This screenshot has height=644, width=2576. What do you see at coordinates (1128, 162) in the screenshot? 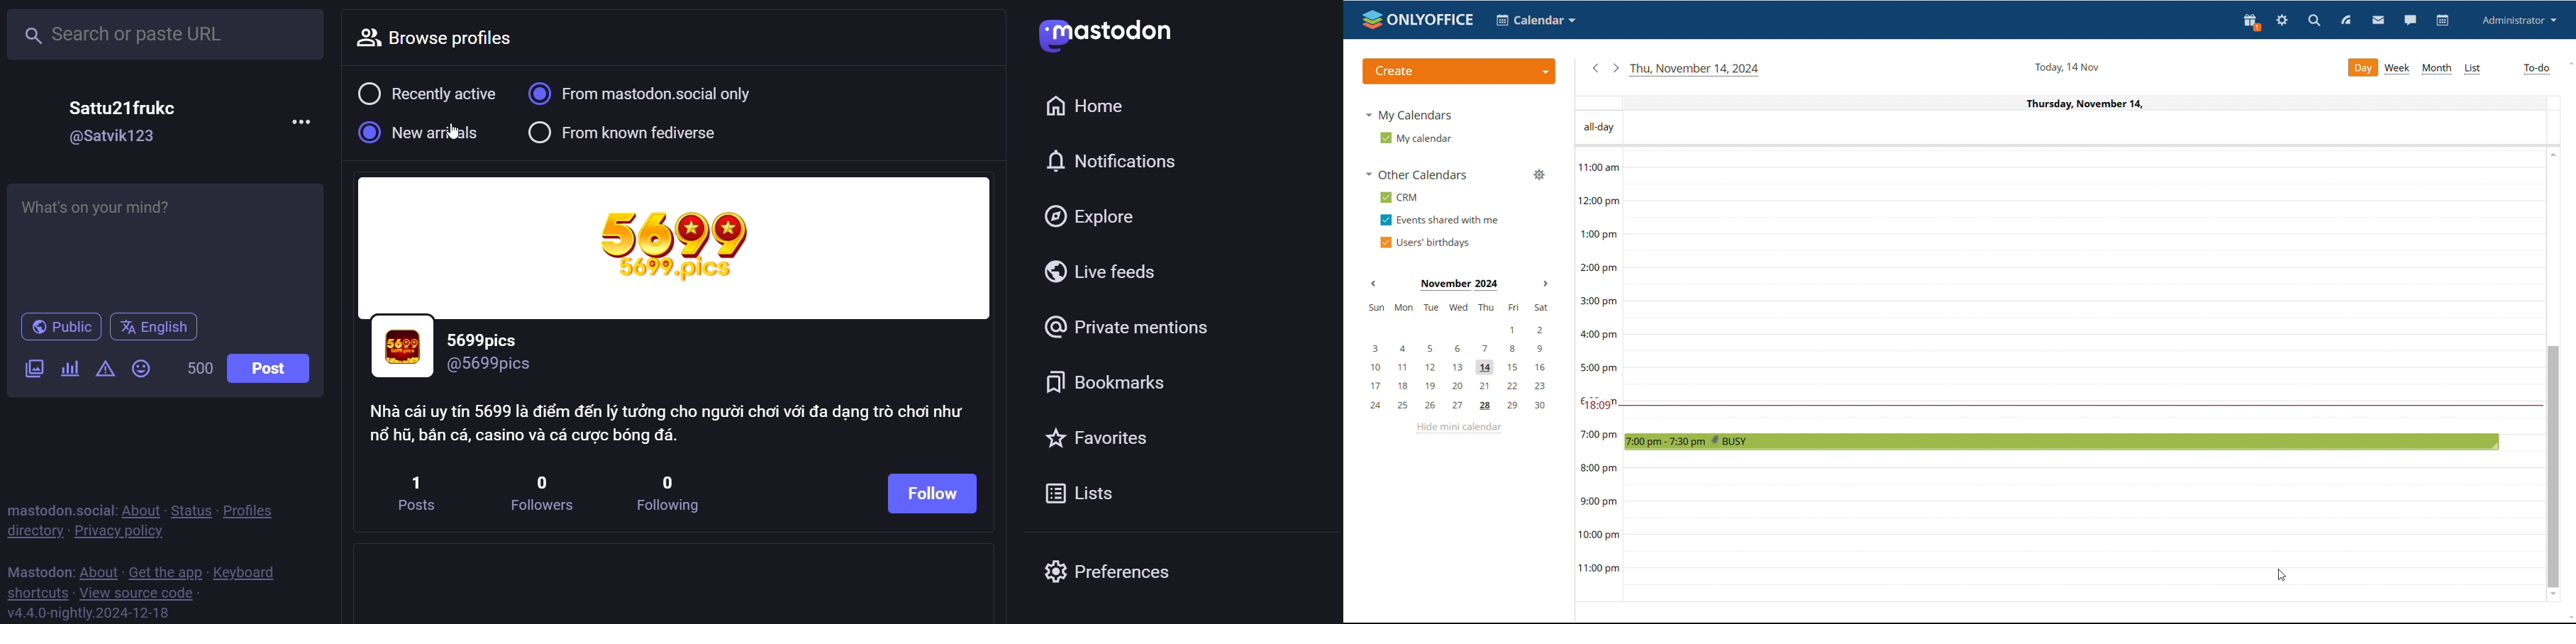
I see `notifications` at bounding box center [1128, 162].